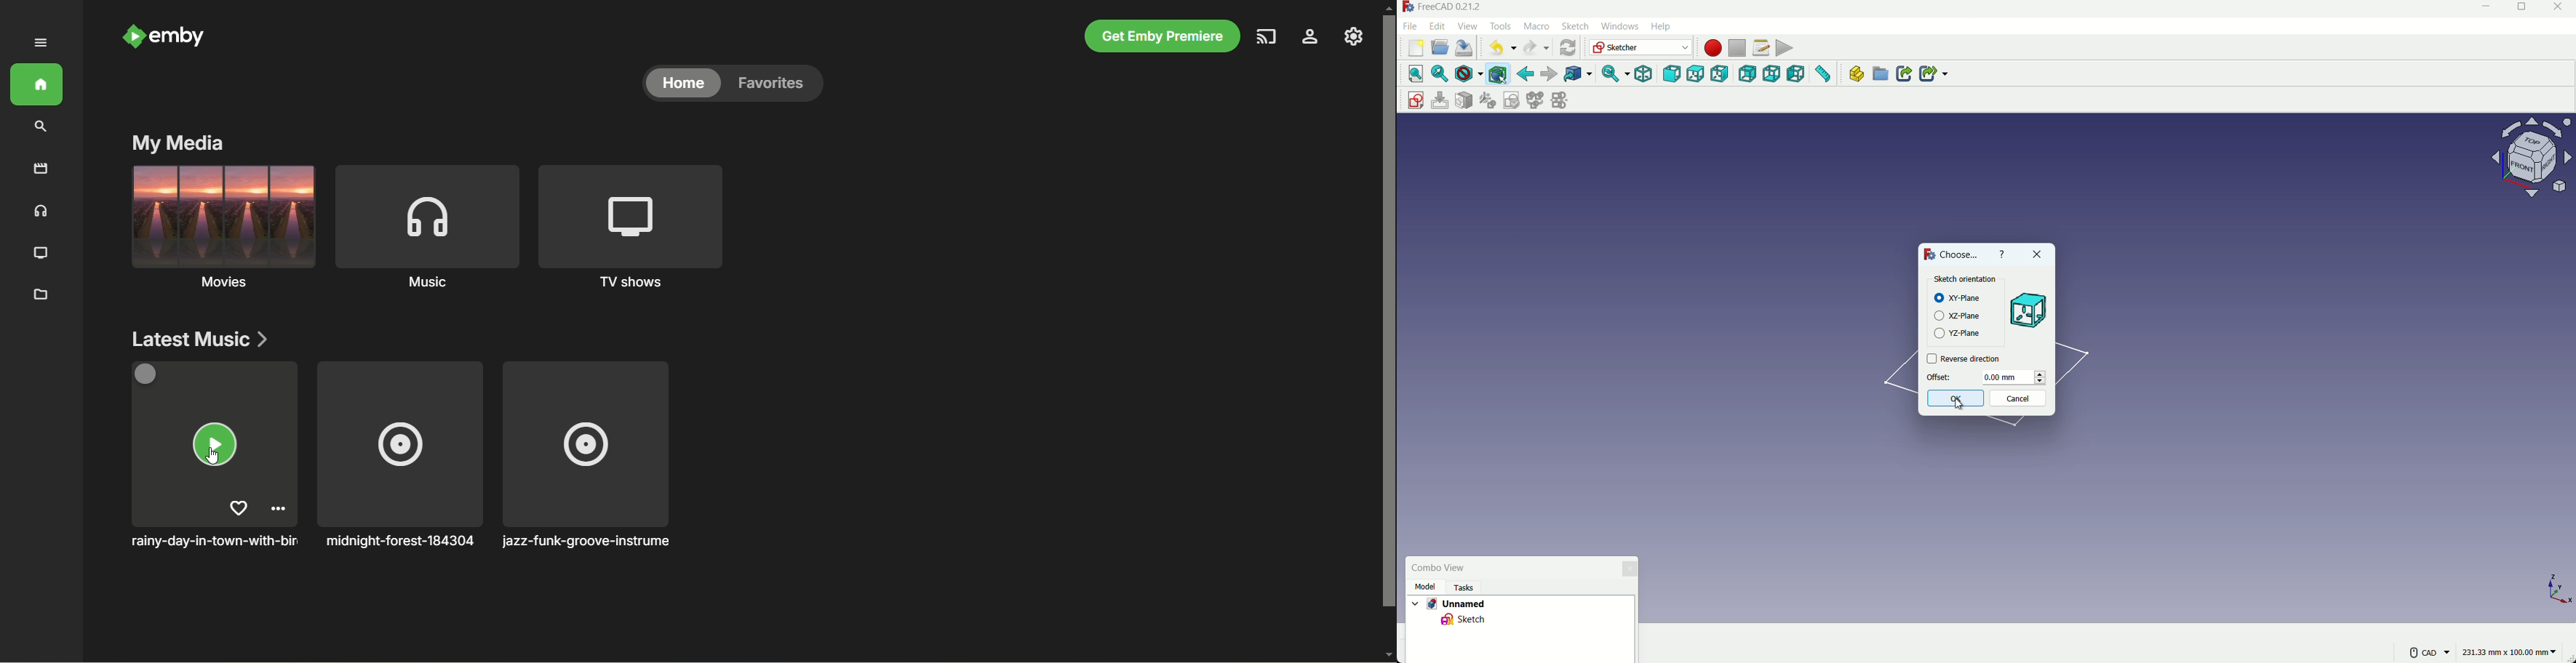 The image size is (2576, 672). What do you see at coordinates (774, 85) in the screenshot?
I see `favorites` at bounding box center [774, 85].